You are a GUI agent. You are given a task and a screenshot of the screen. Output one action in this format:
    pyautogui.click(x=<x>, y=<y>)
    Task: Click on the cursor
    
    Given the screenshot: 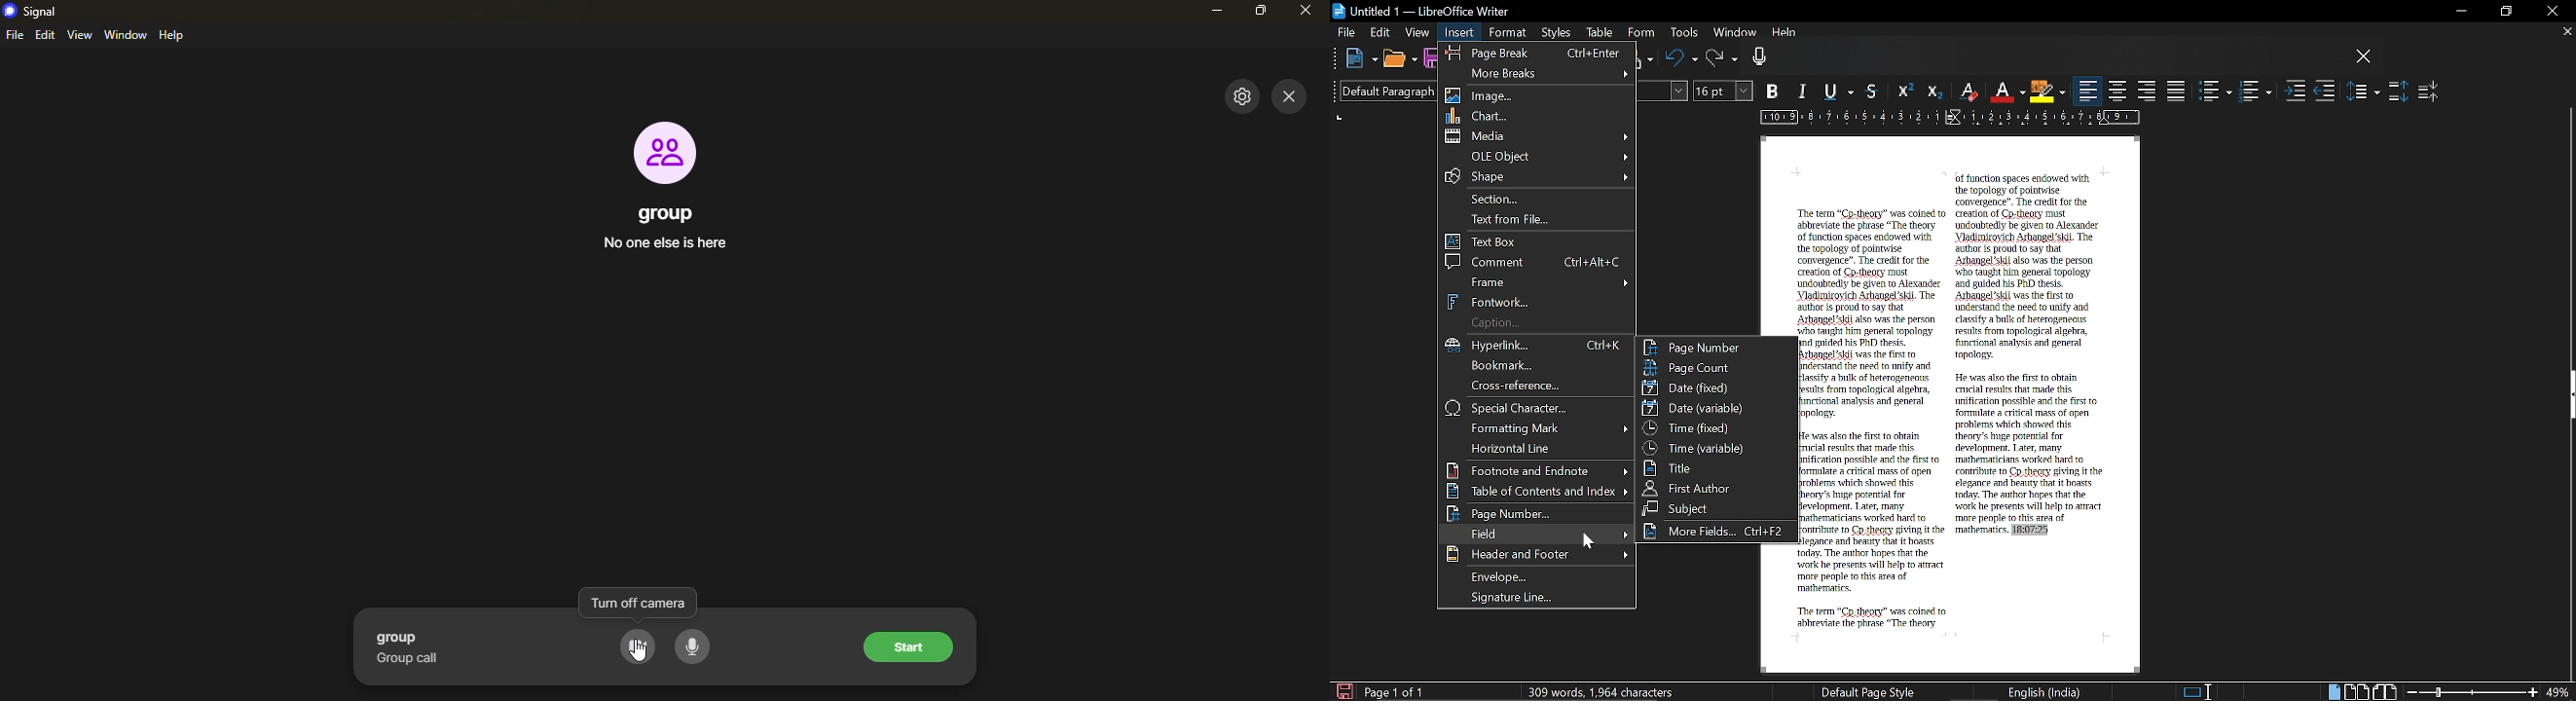 What is the action you would take?
    pyautogui.click(x=638, y=650)
    